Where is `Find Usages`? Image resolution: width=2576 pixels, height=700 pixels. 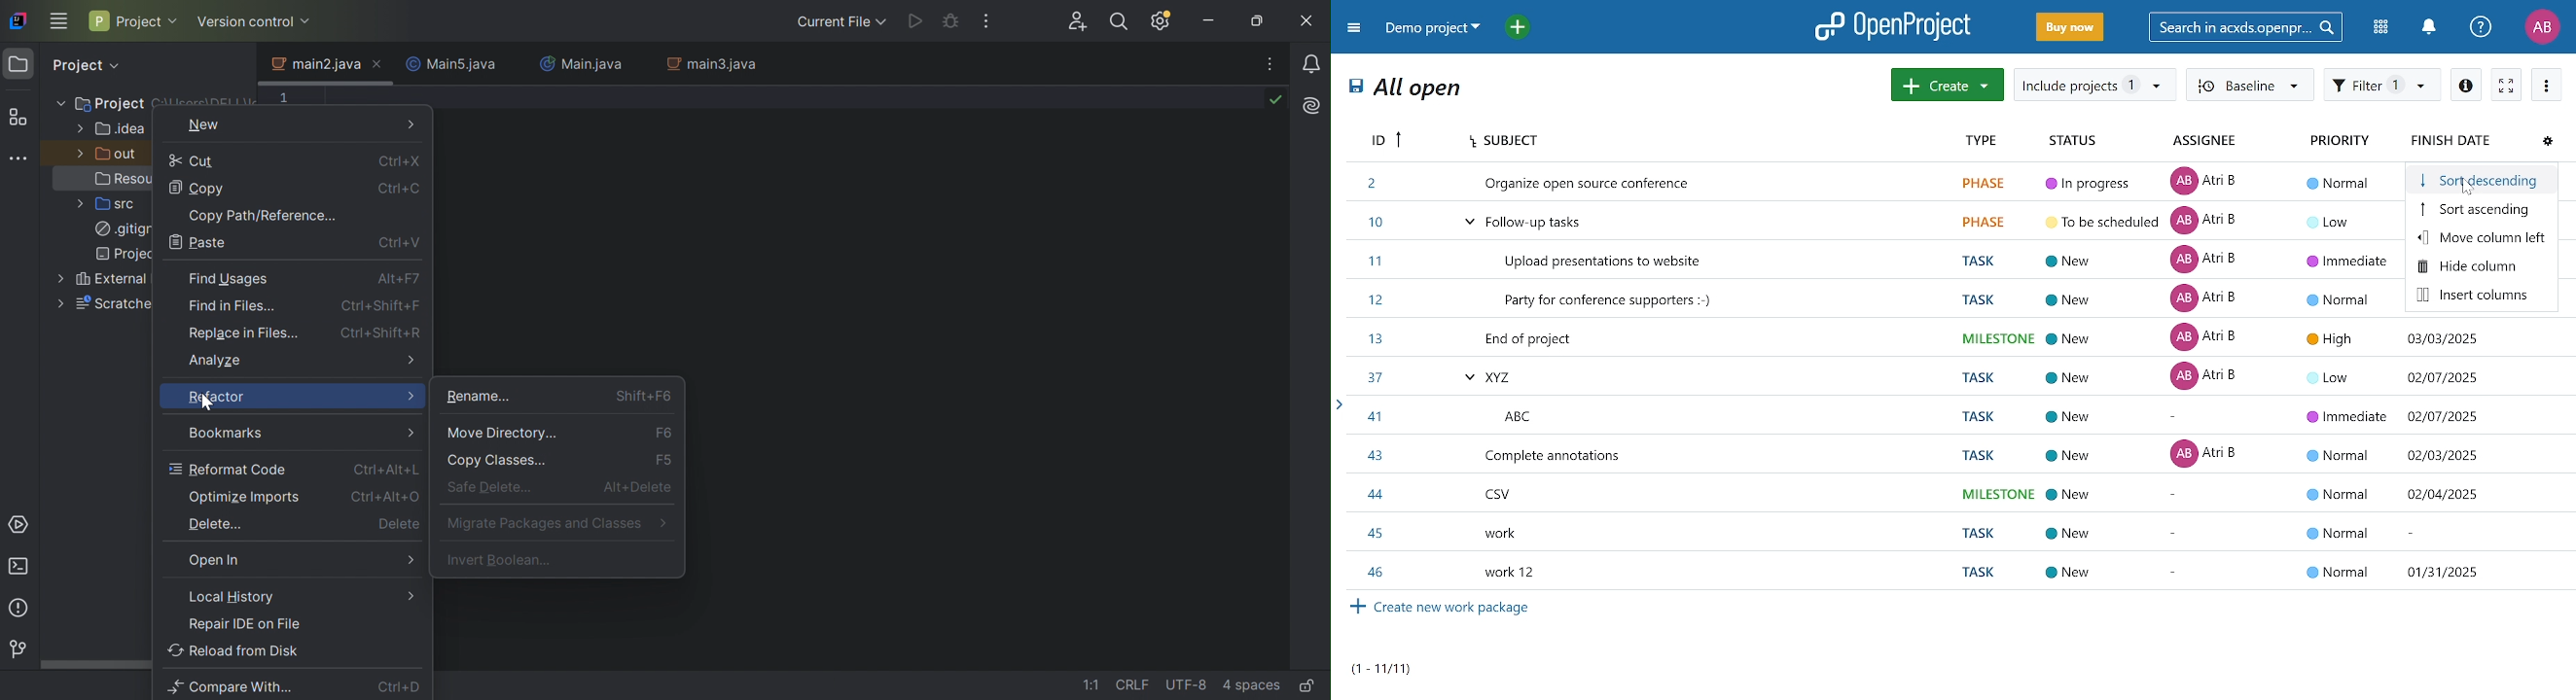
Find Usages is located at coordinates (231, 279).